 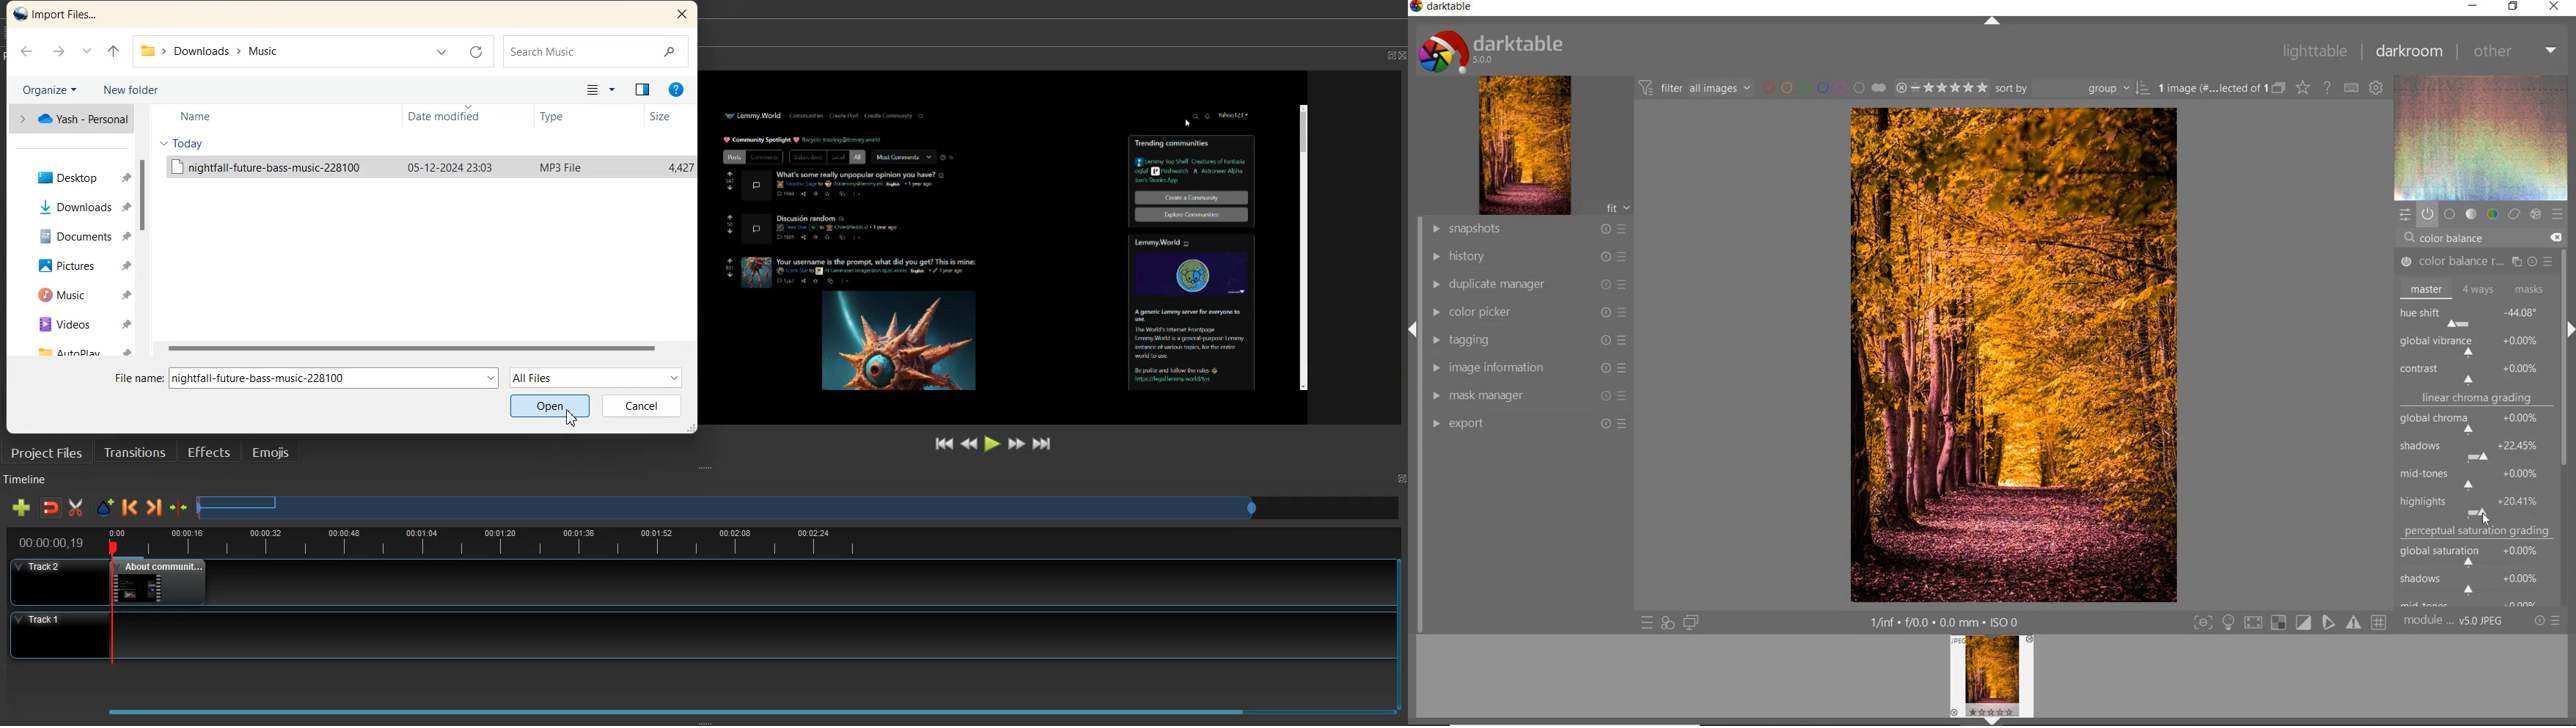 I want to click on shadows, so click(x=2477, y=448).